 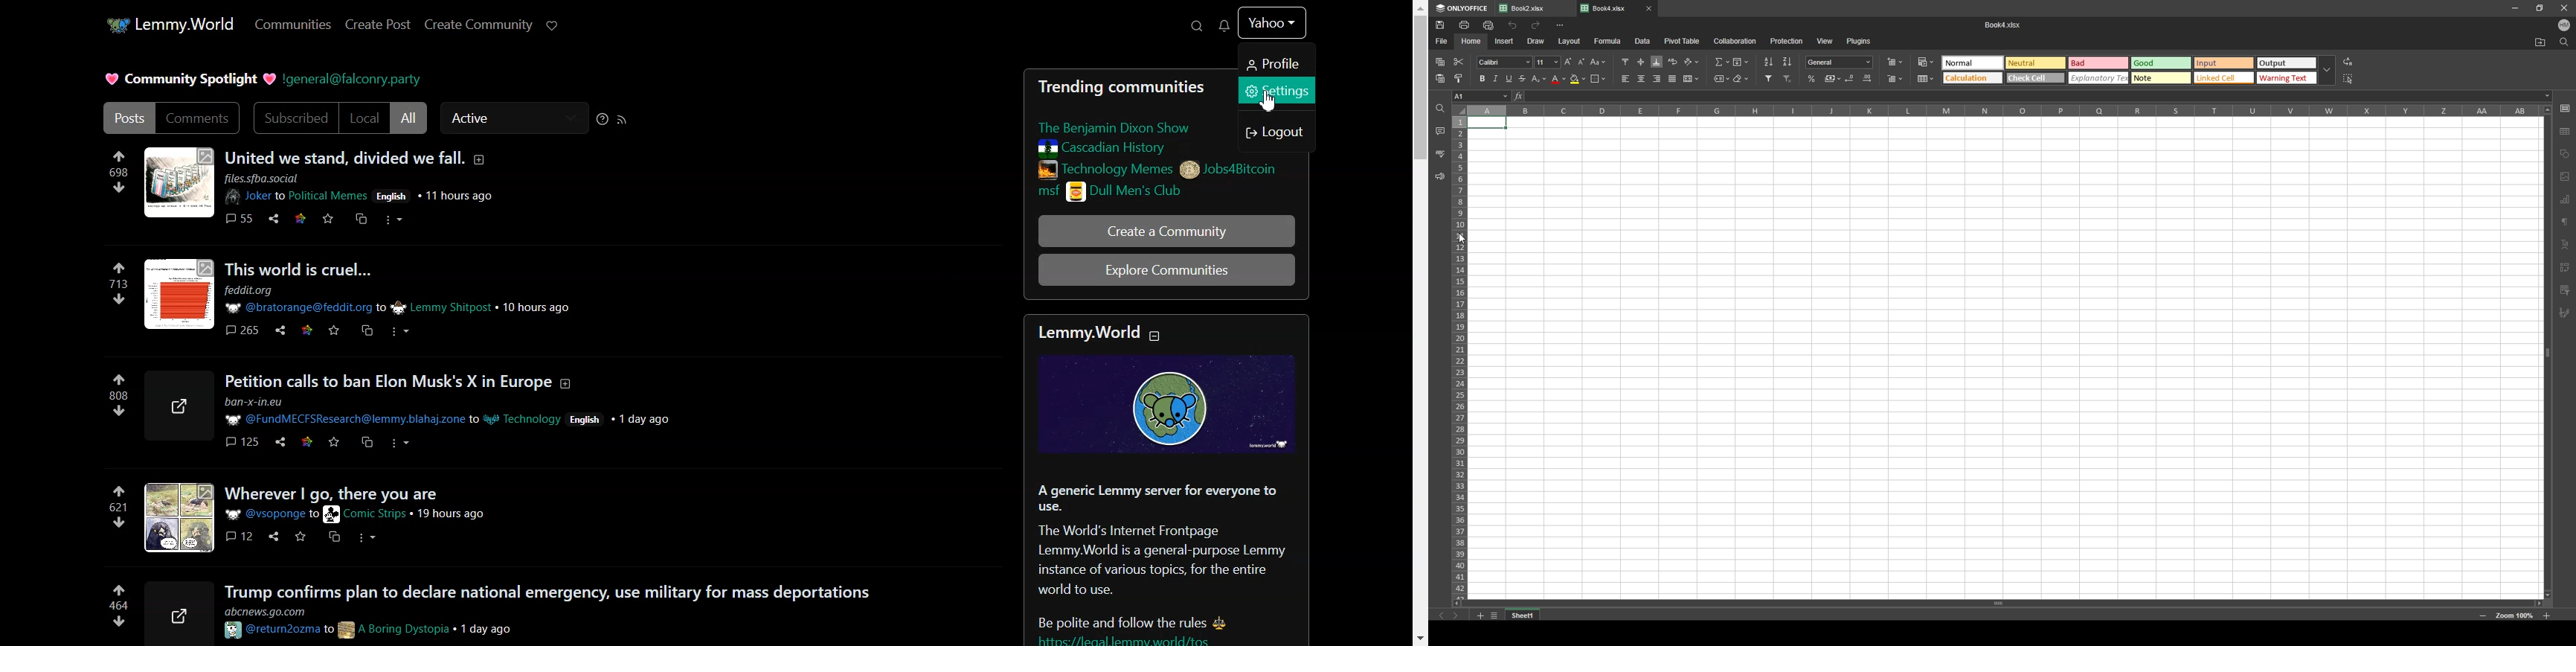 What do you see at coordinates (1512, 25) in the screenshot?
I see `undo` at bounding box center [1512, 25].